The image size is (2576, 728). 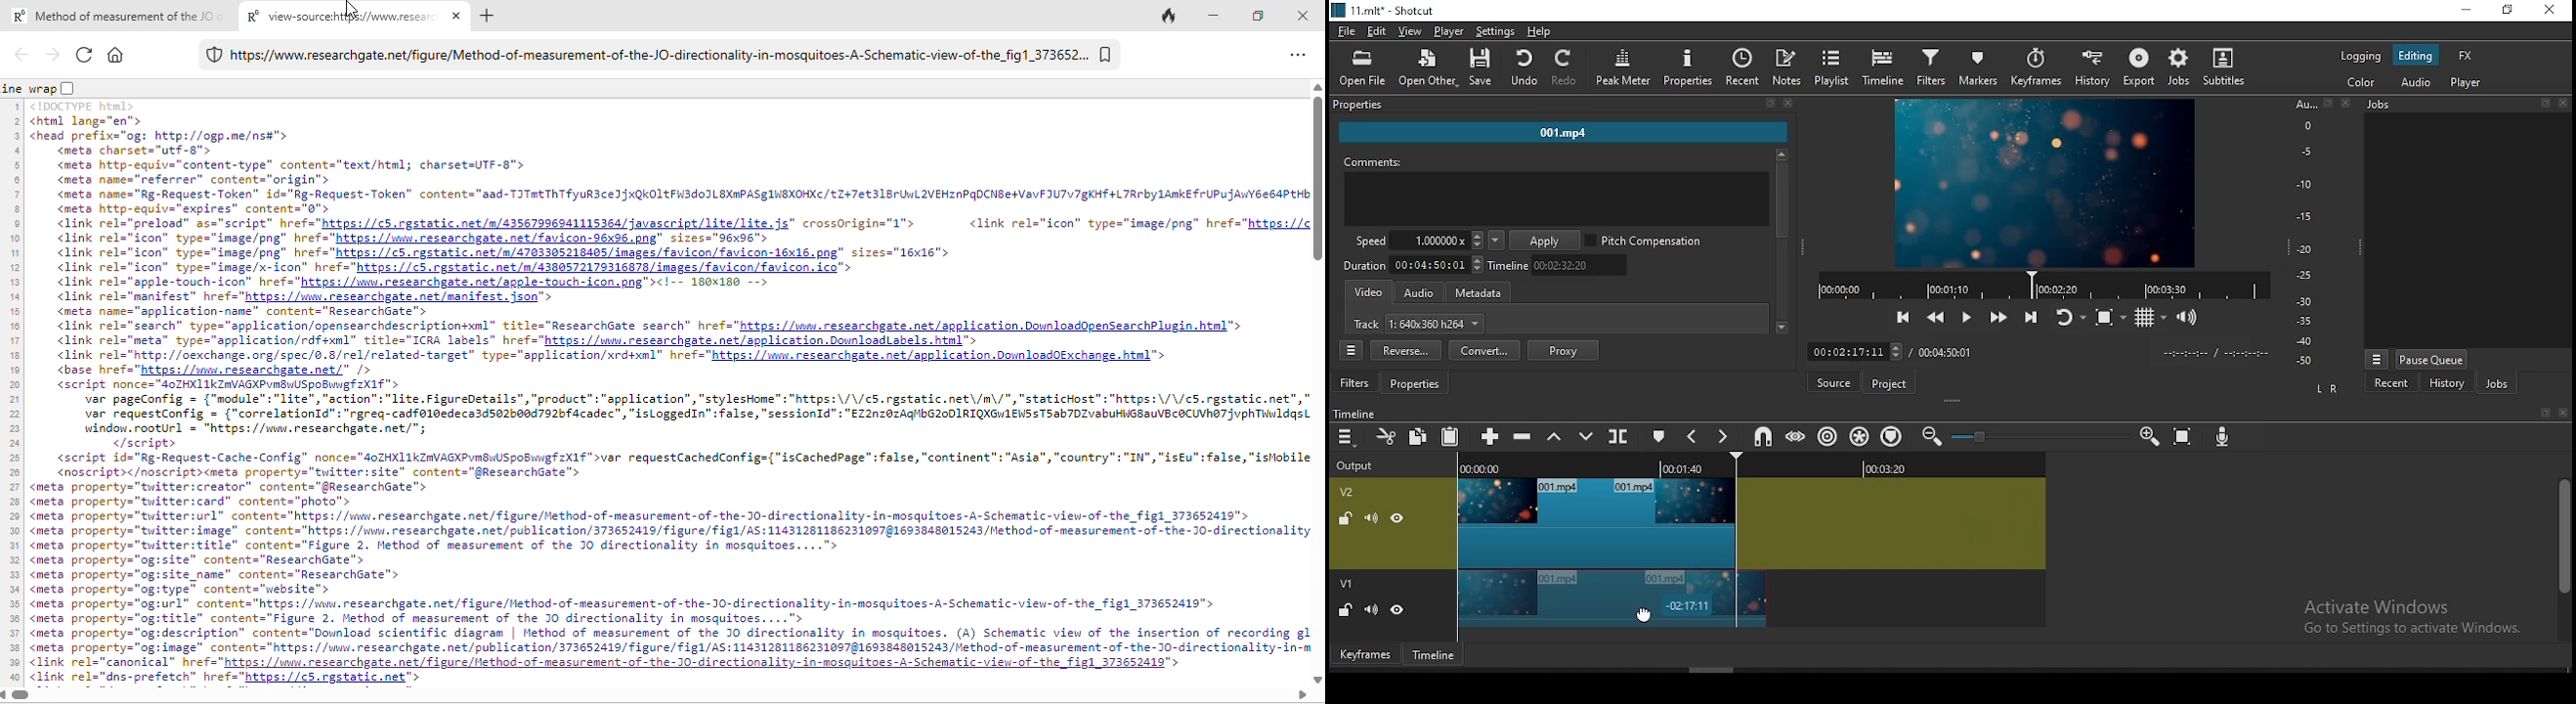 I want to click on markers, so click(x=1982, y=68).